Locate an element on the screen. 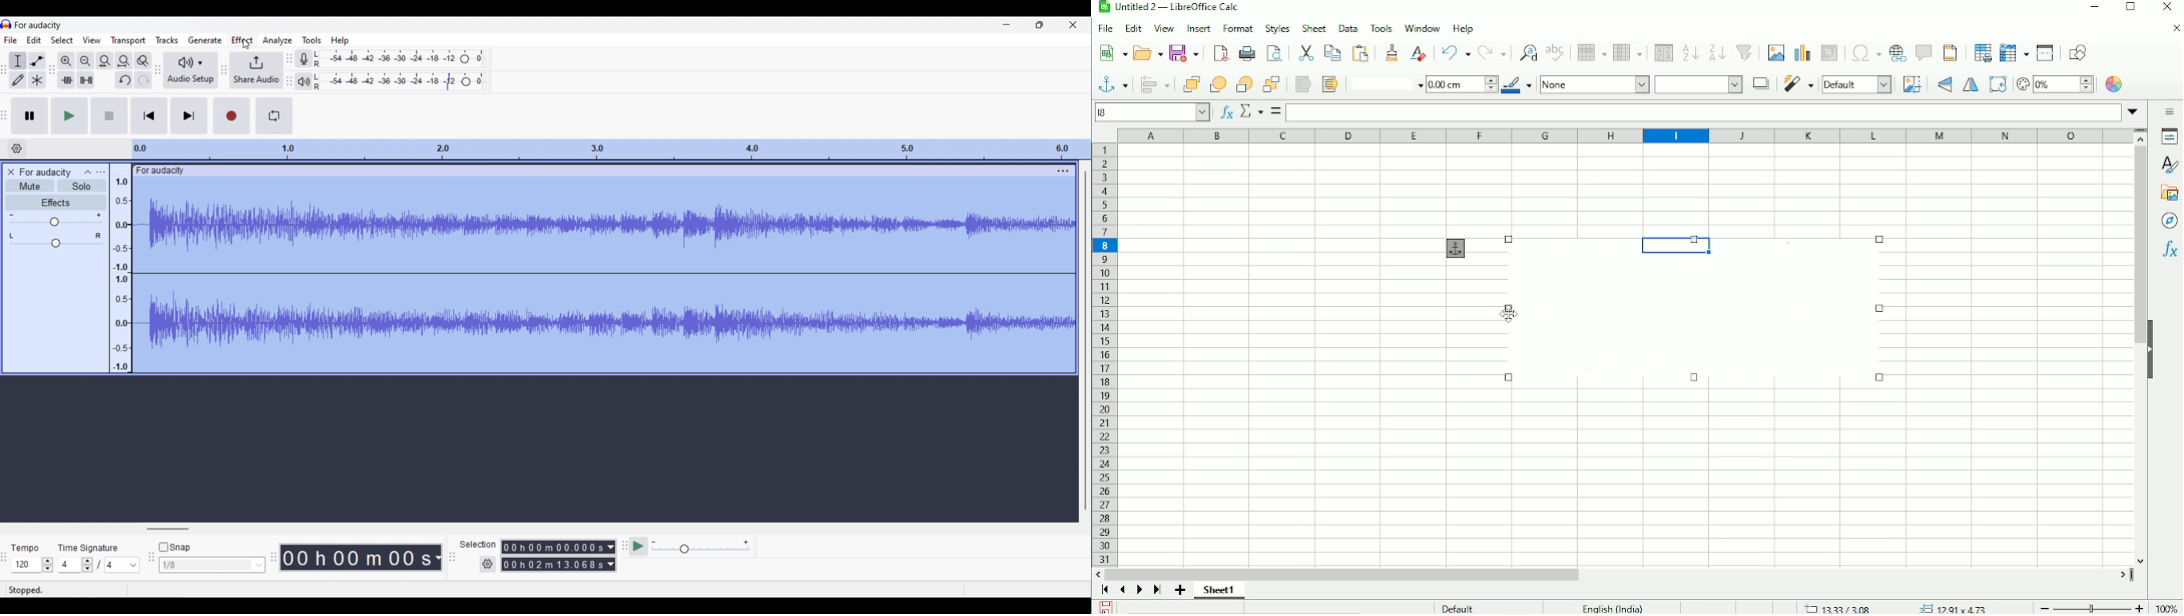 The image size is (2184, 616). Toggle print preview is located at coordinates (1275, 53).